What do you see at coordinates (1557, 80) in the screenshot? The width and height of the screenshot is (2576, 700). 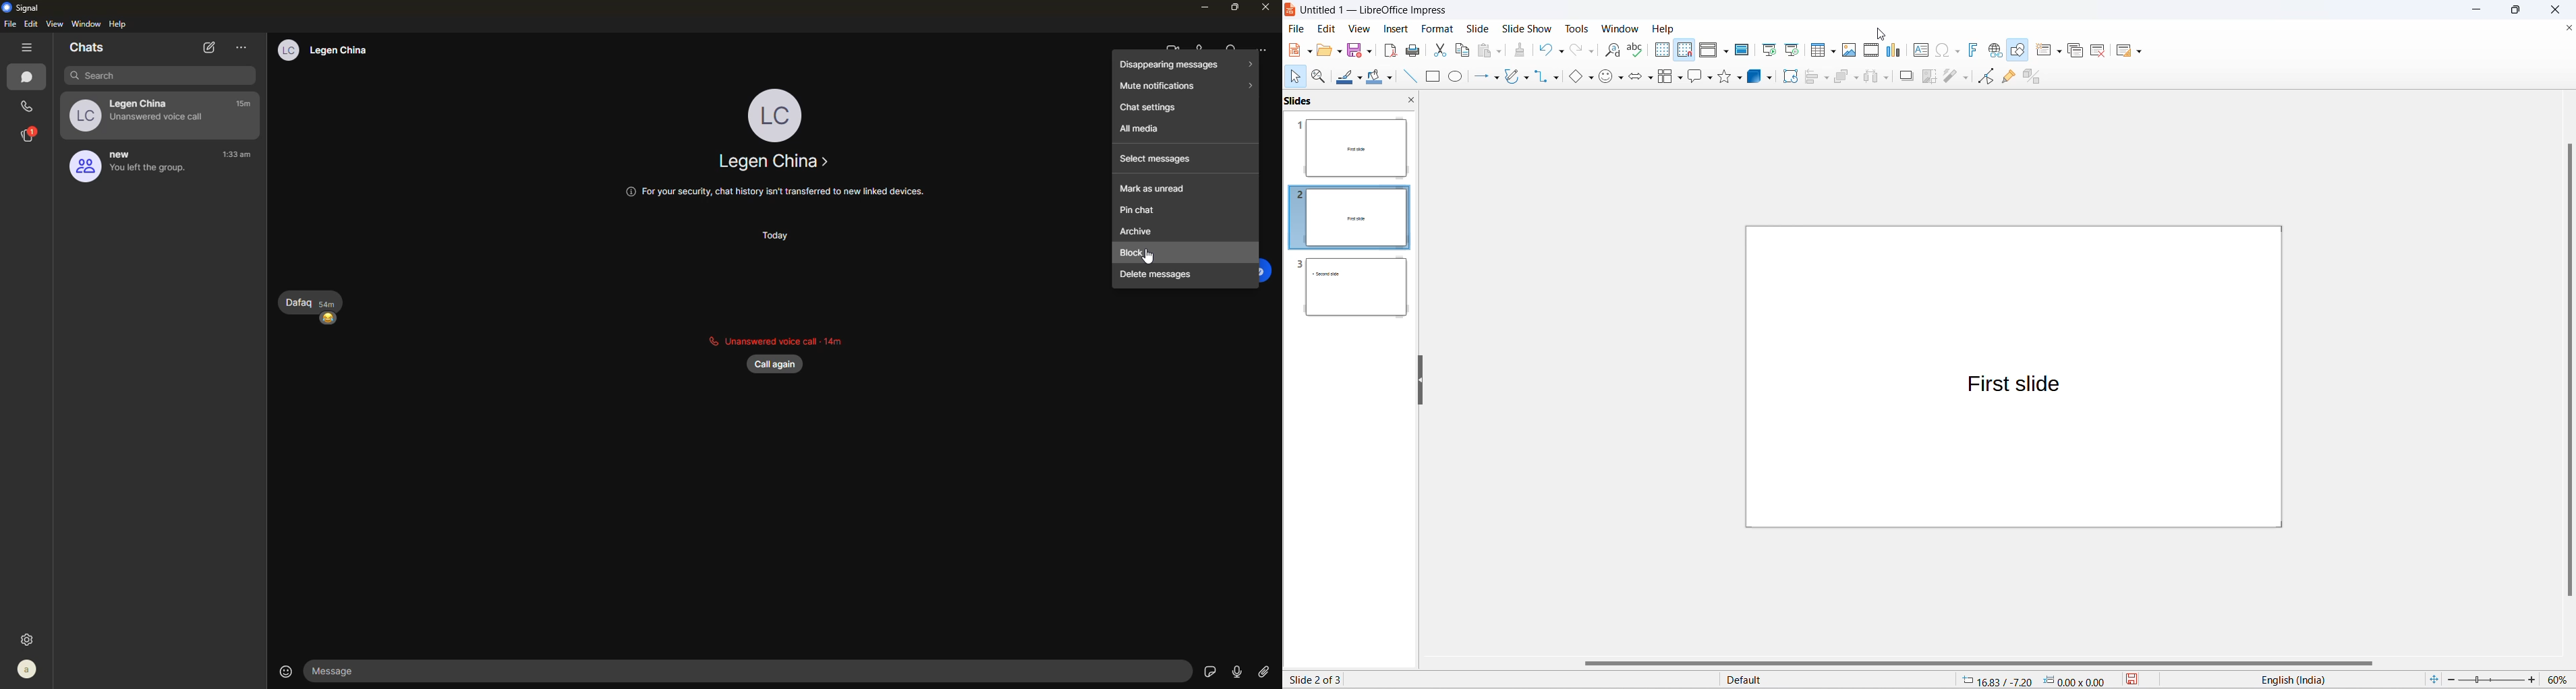 I see `connectors option` at bounding box center [1557, 80].